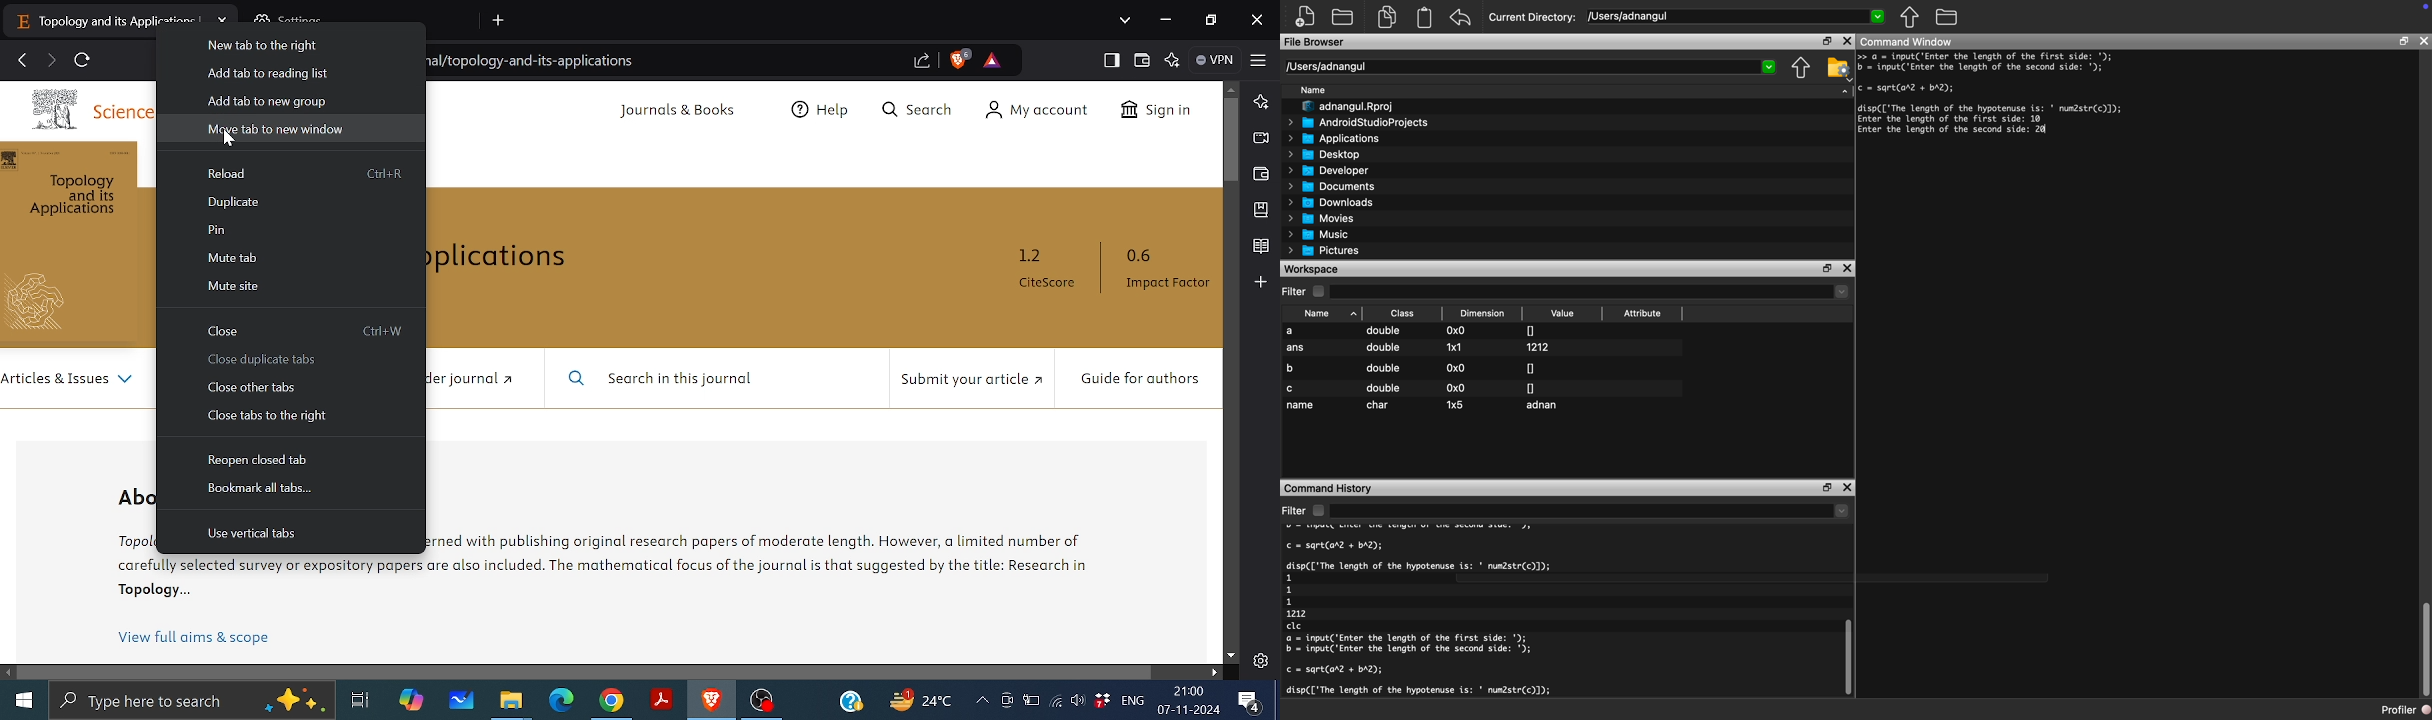  What do you see at coordinates (1133, 701) in the screenshot?
I see `language` at bounding box center [1133, 701].